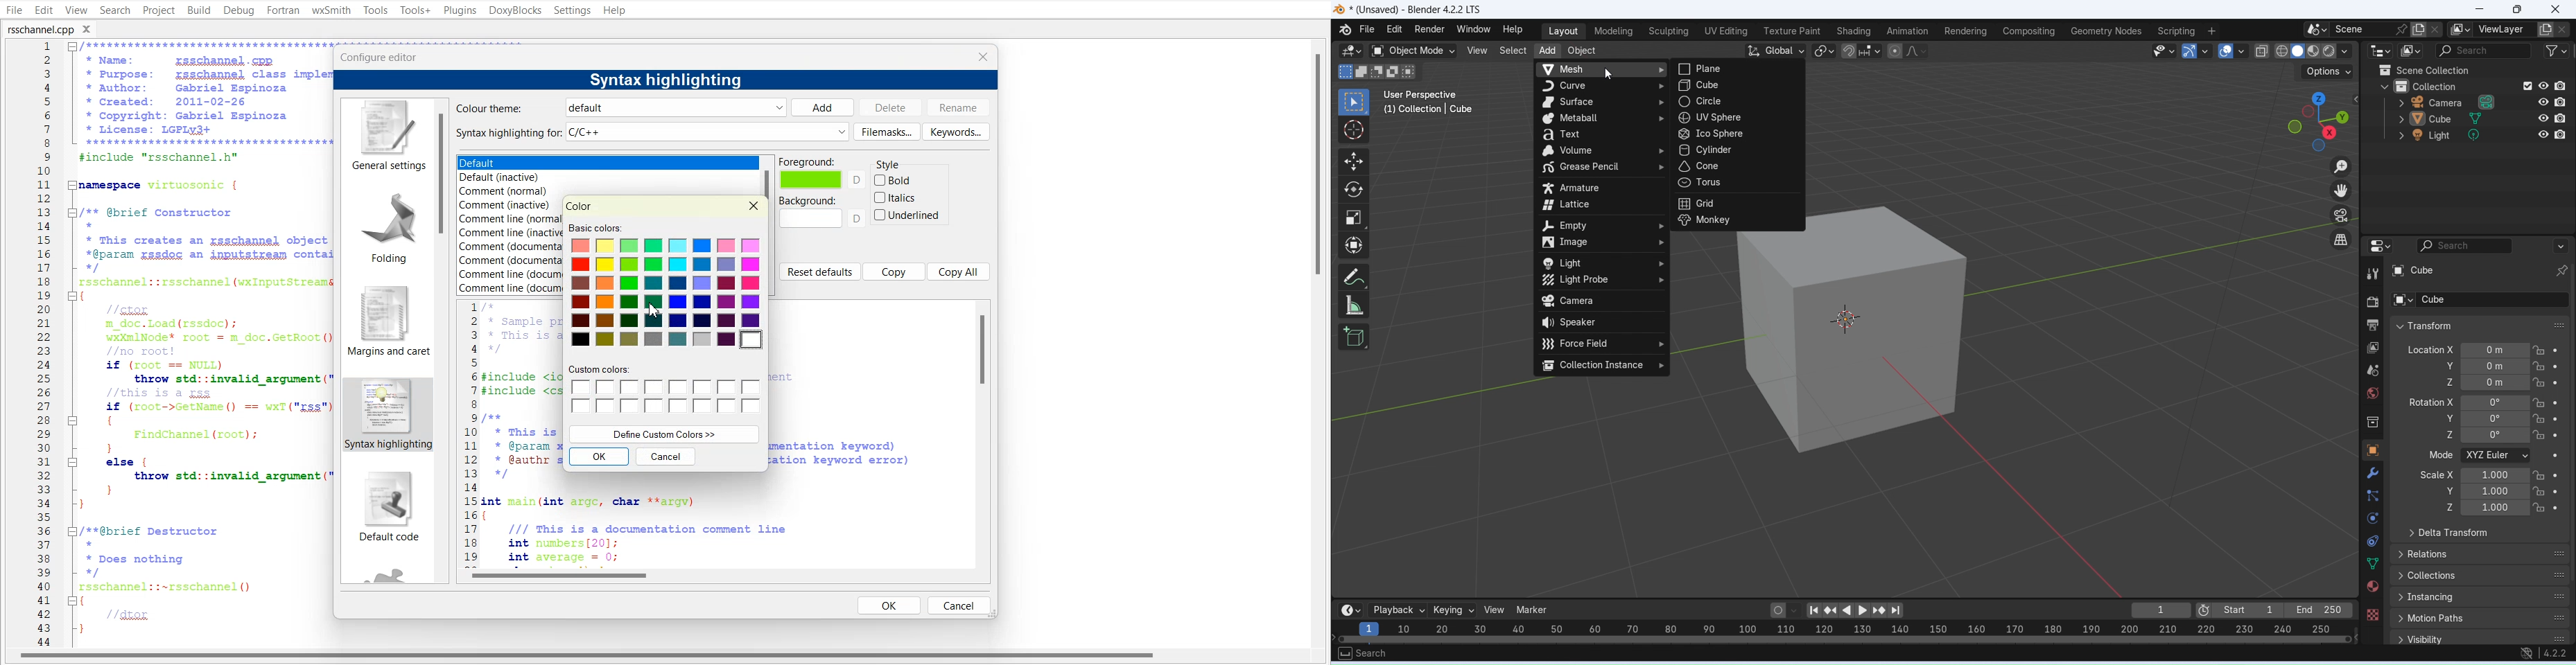  I want to click on Play animation, so click(1862, 611).